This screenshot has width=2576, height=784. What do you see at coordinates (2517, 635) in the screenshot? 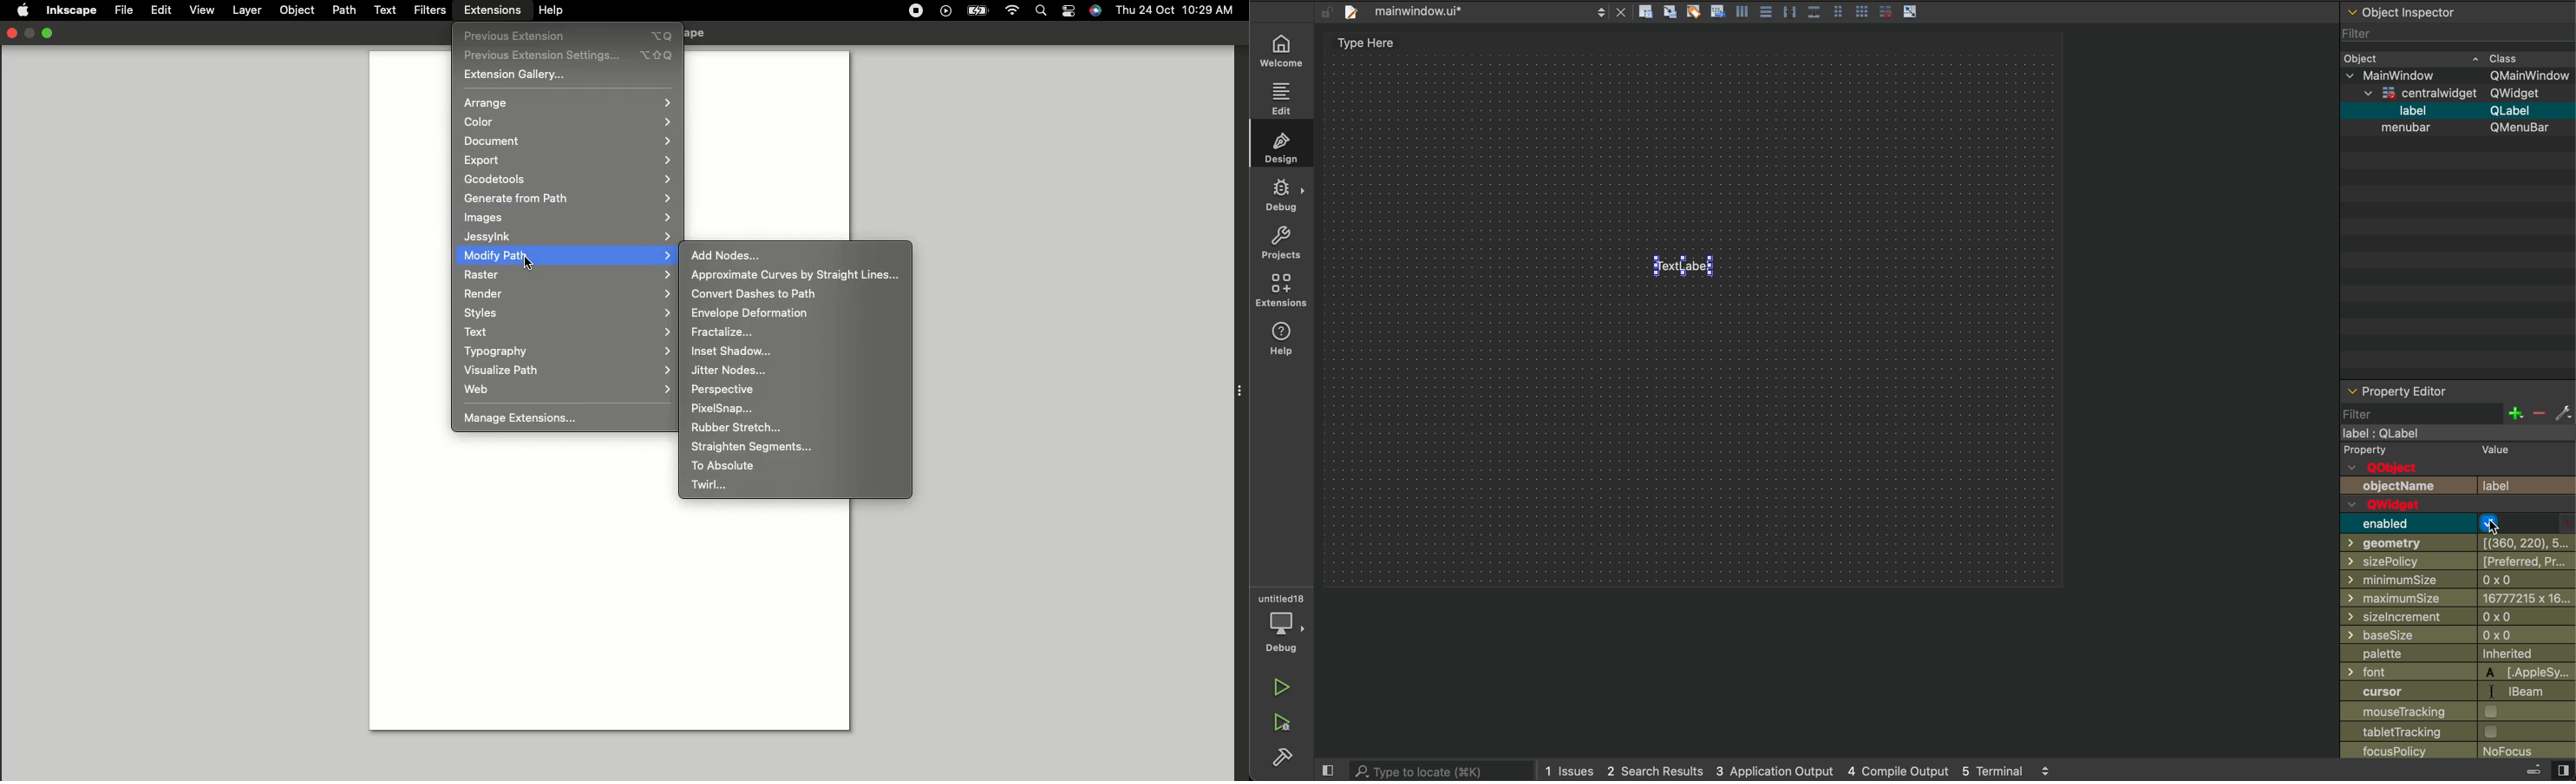
I see `0x0` at bounding box center [2517, 635].